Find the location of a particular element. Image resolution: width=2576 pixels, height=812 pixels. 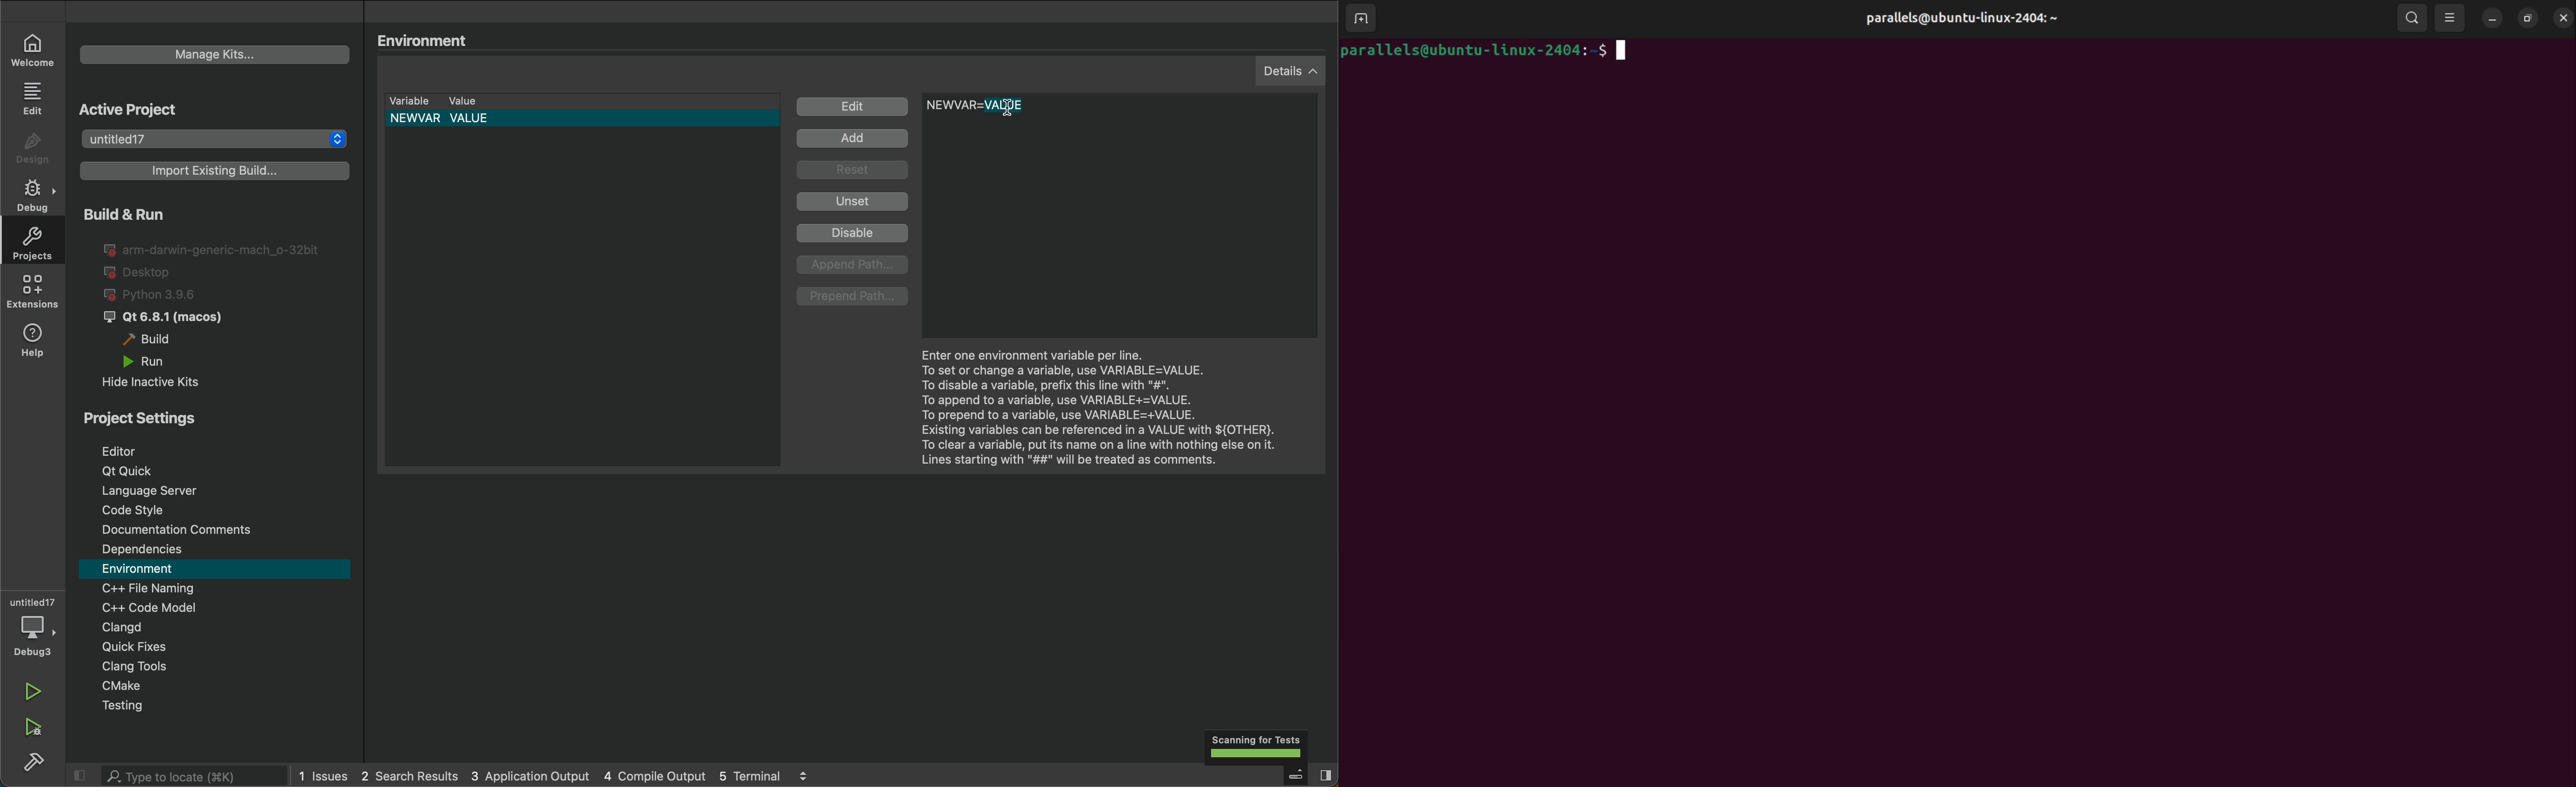

python 3.96 is located at coordinates (164, 295).